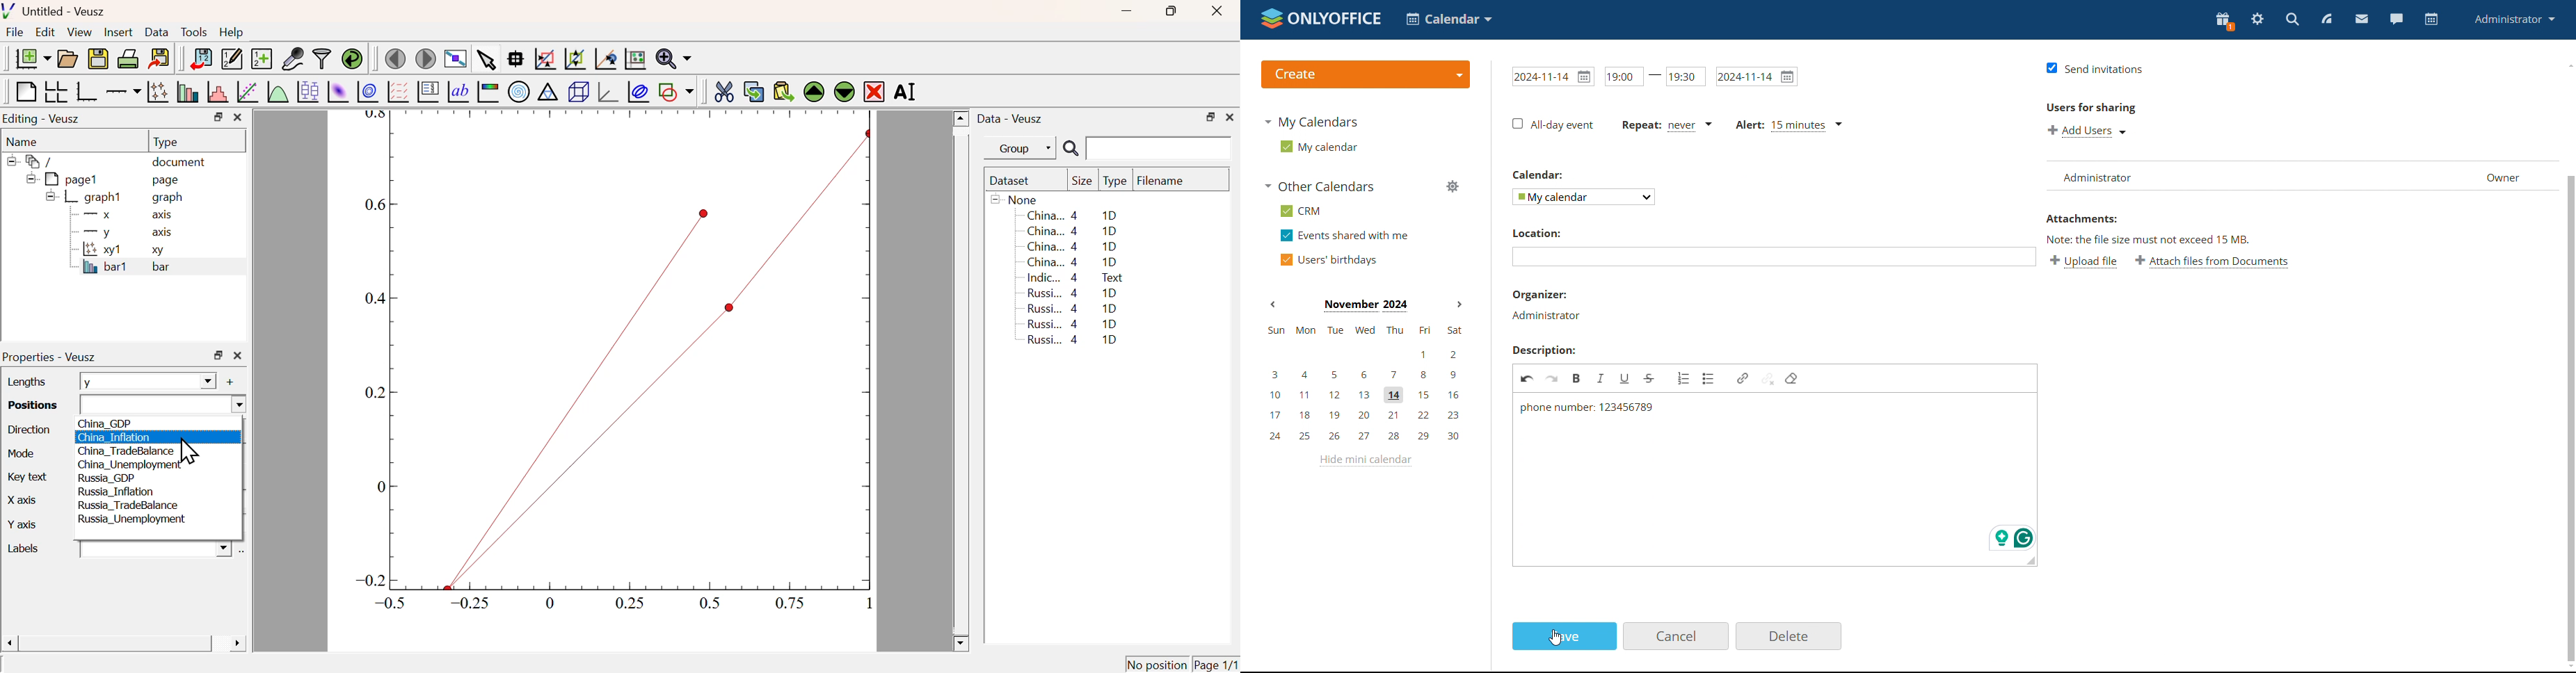  What do you see at coordinates (1709, 380) in the screenshot?
I see `bullet list` at bounding box center [1709, 380].